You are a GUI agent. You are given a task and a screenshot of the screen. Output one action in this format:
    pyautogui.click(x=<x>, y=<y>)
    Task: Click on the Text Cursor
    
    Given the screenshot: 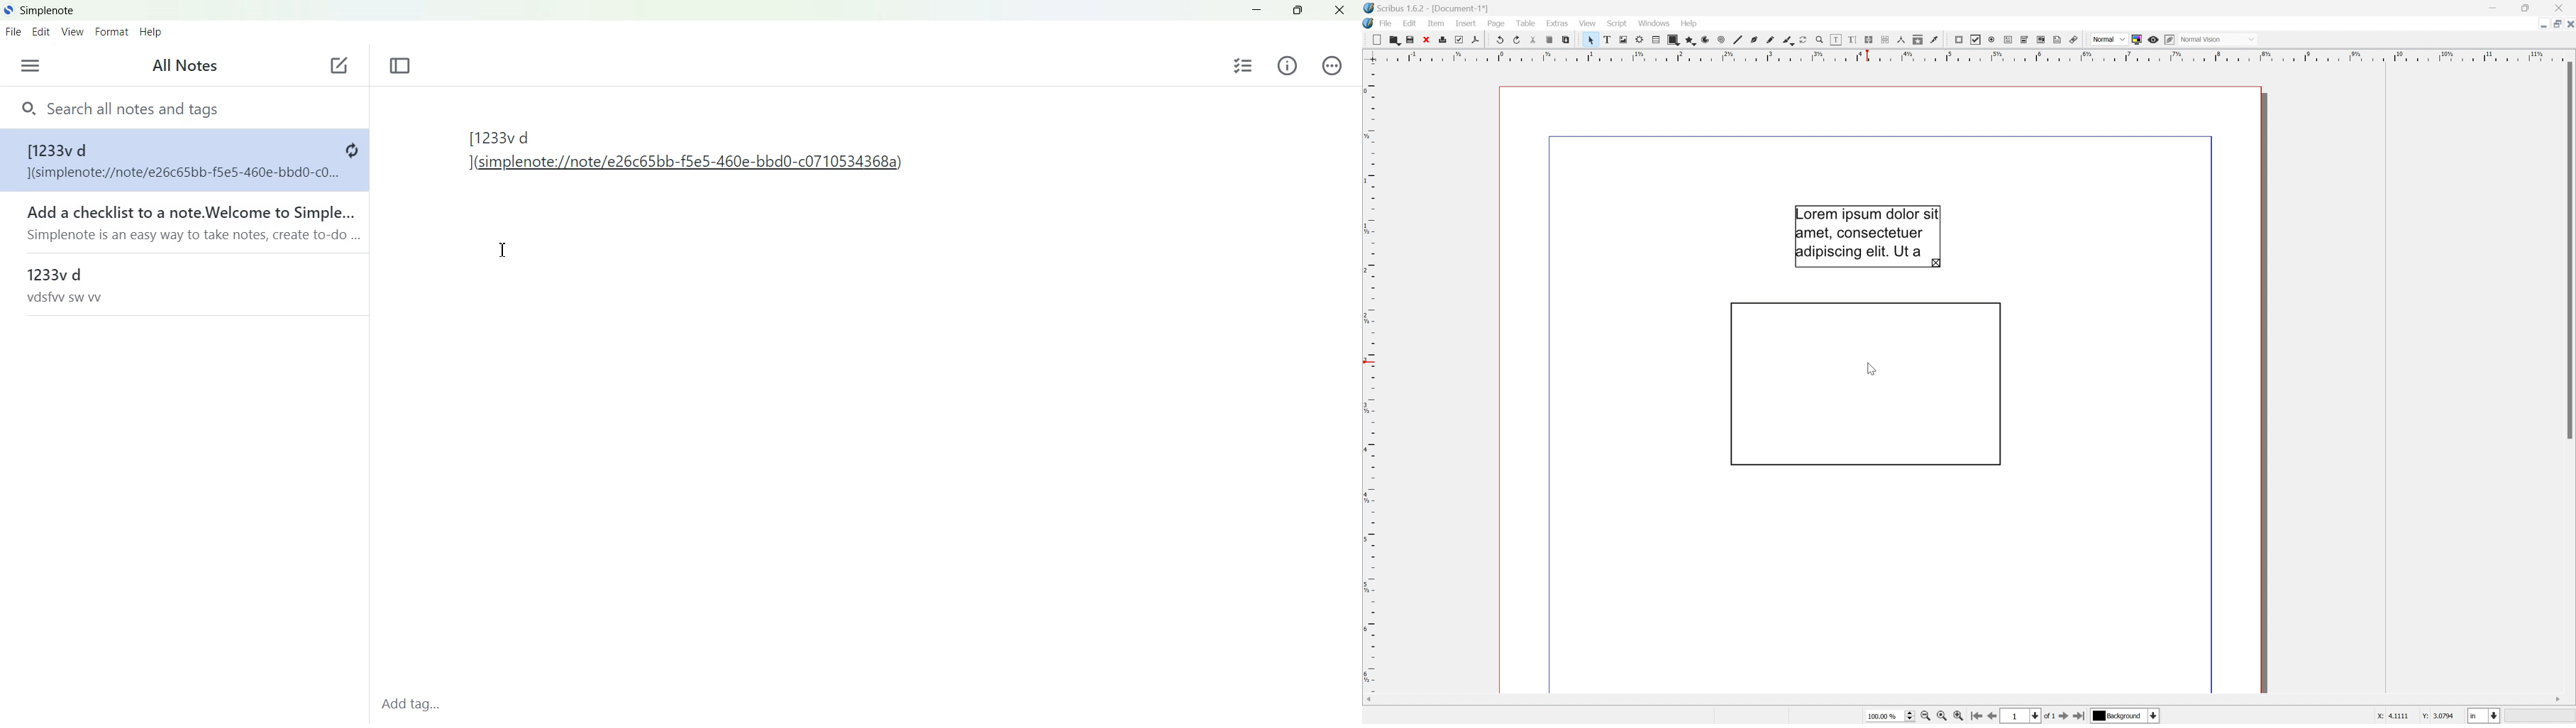 What is the action you would take?
    pyautogui.click(x=502, y=251)
    